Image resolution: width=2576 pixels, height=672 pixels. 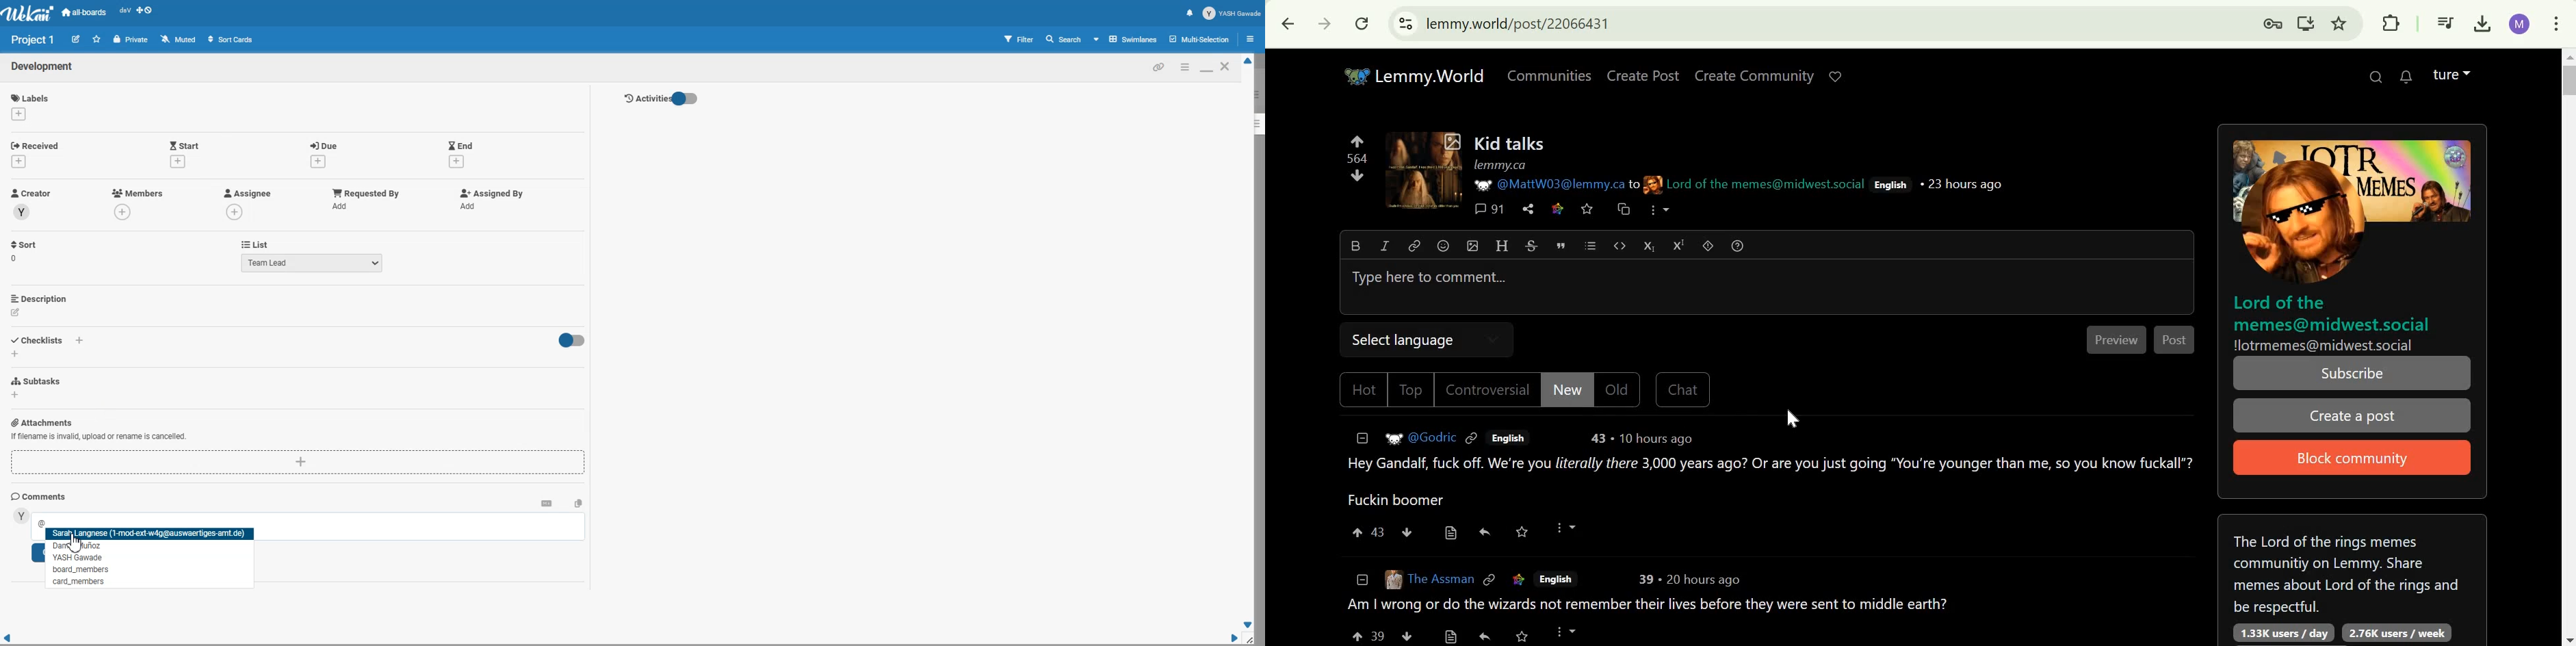 I want to click on Click to star this board, so click(x=97, y=39).